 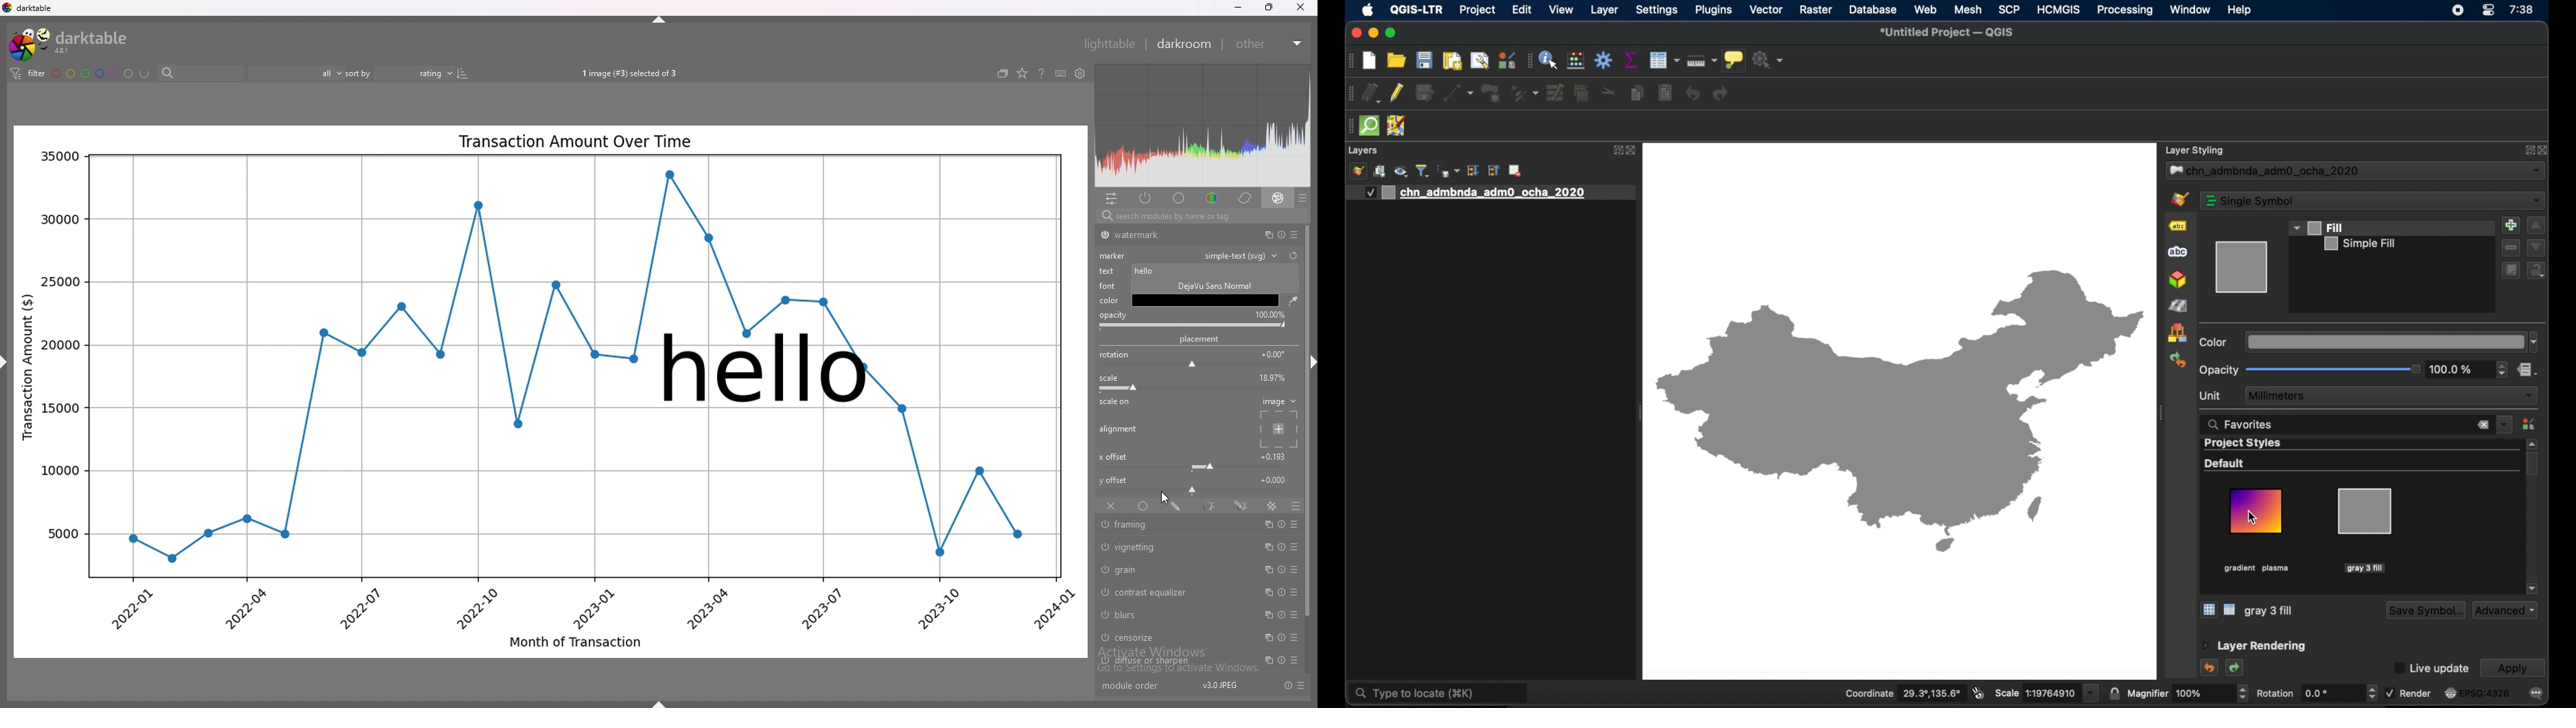 What do you see at coordinates (2178, 361) in the screenshot?
I see `history` at bounding box center [2178, 361].